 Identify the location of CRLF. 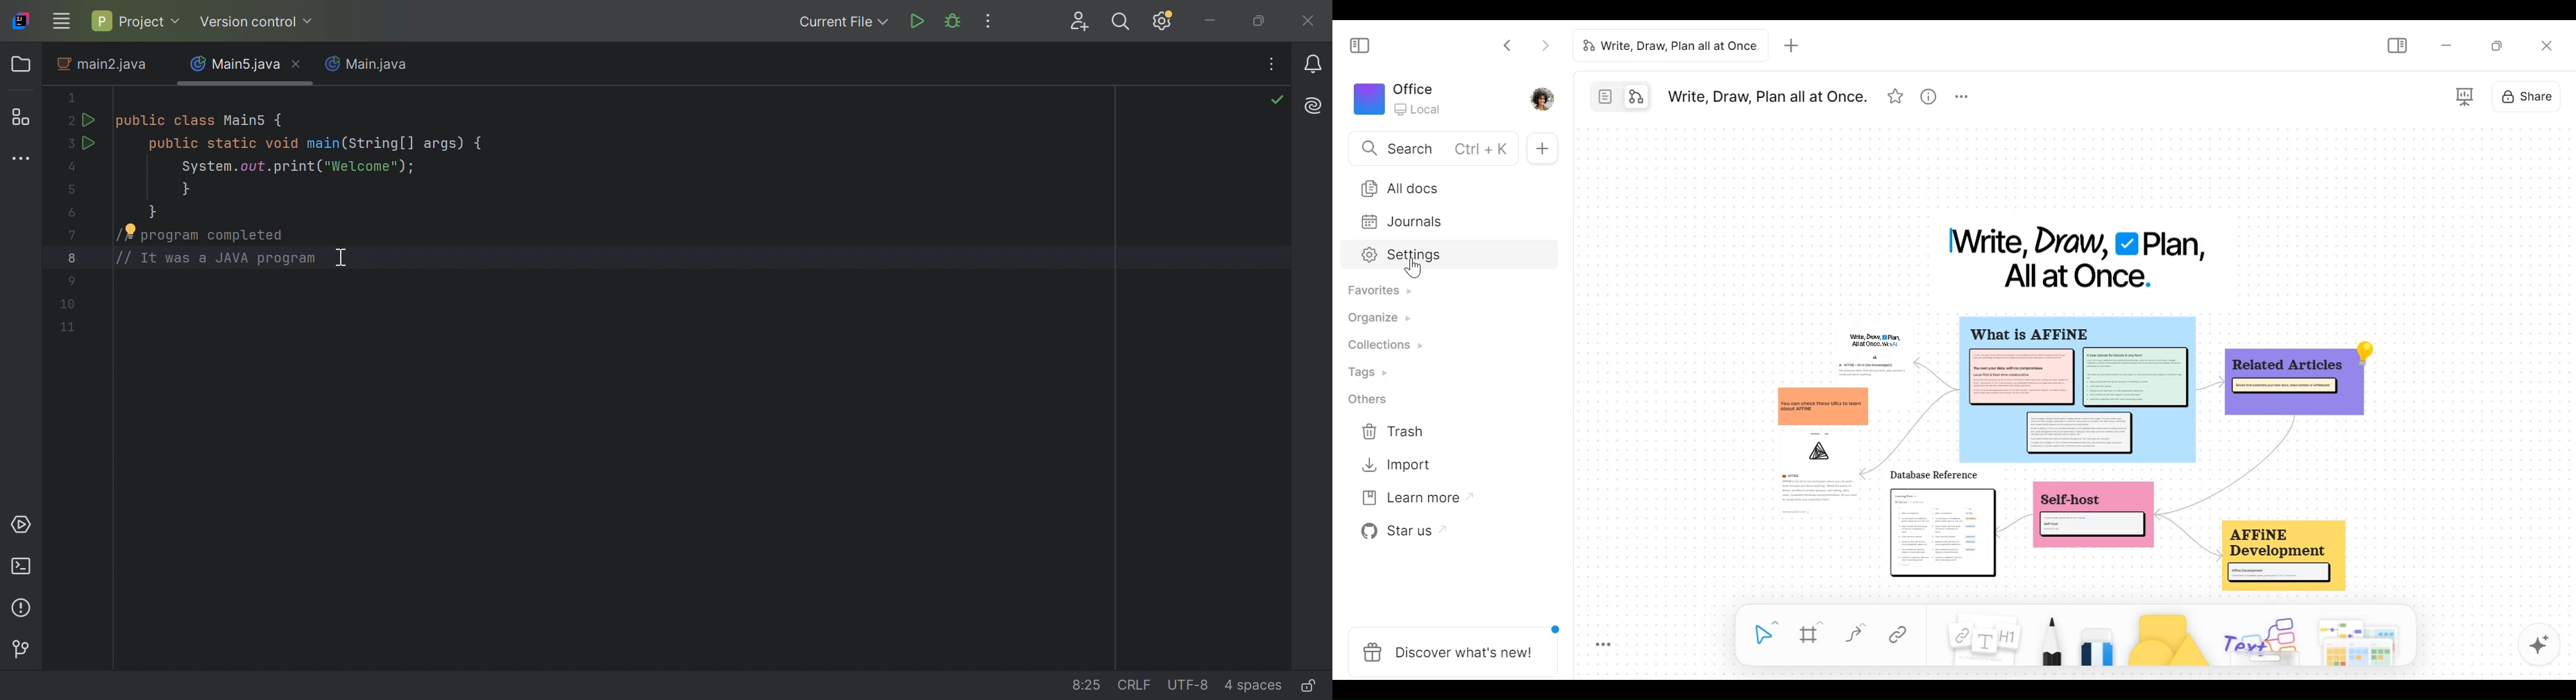
(1131, 685).